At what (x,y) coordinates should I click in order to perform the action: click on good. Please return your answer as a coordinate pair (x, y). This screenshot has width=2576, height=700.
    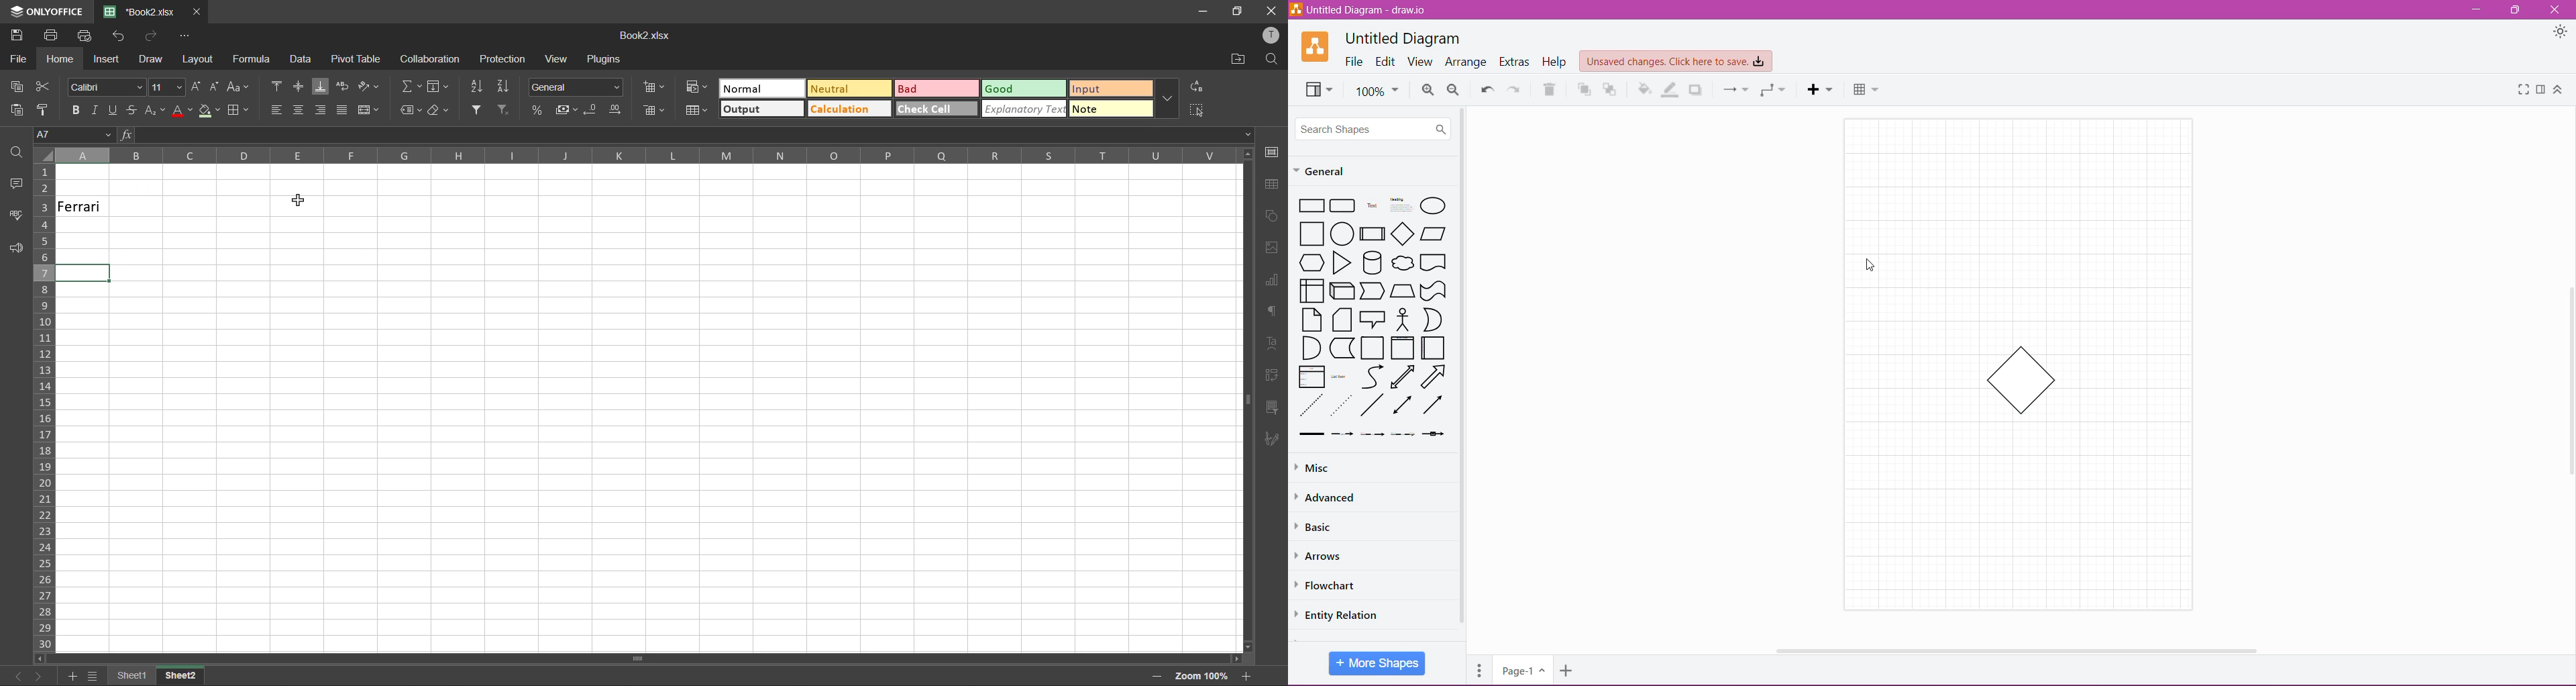
    Looking at the image, I should click on (1022, 89).